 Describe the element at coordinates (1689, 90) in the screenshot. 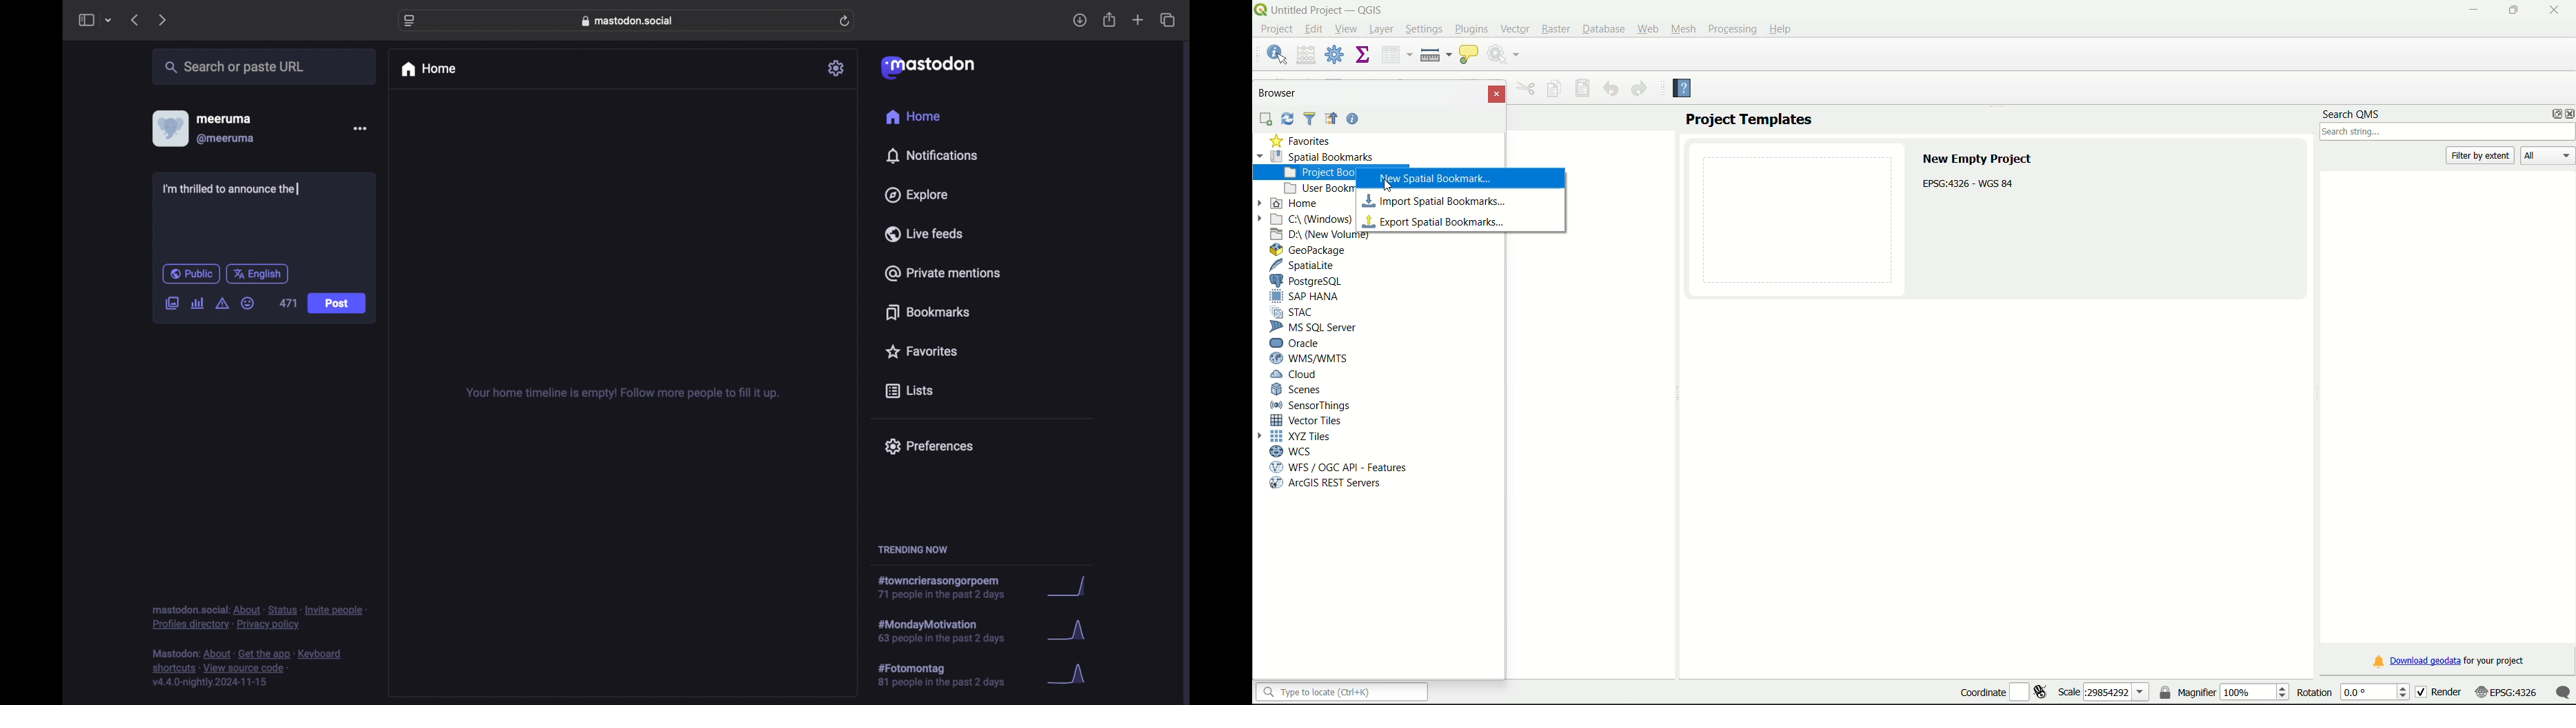

I see `Help` at that location.